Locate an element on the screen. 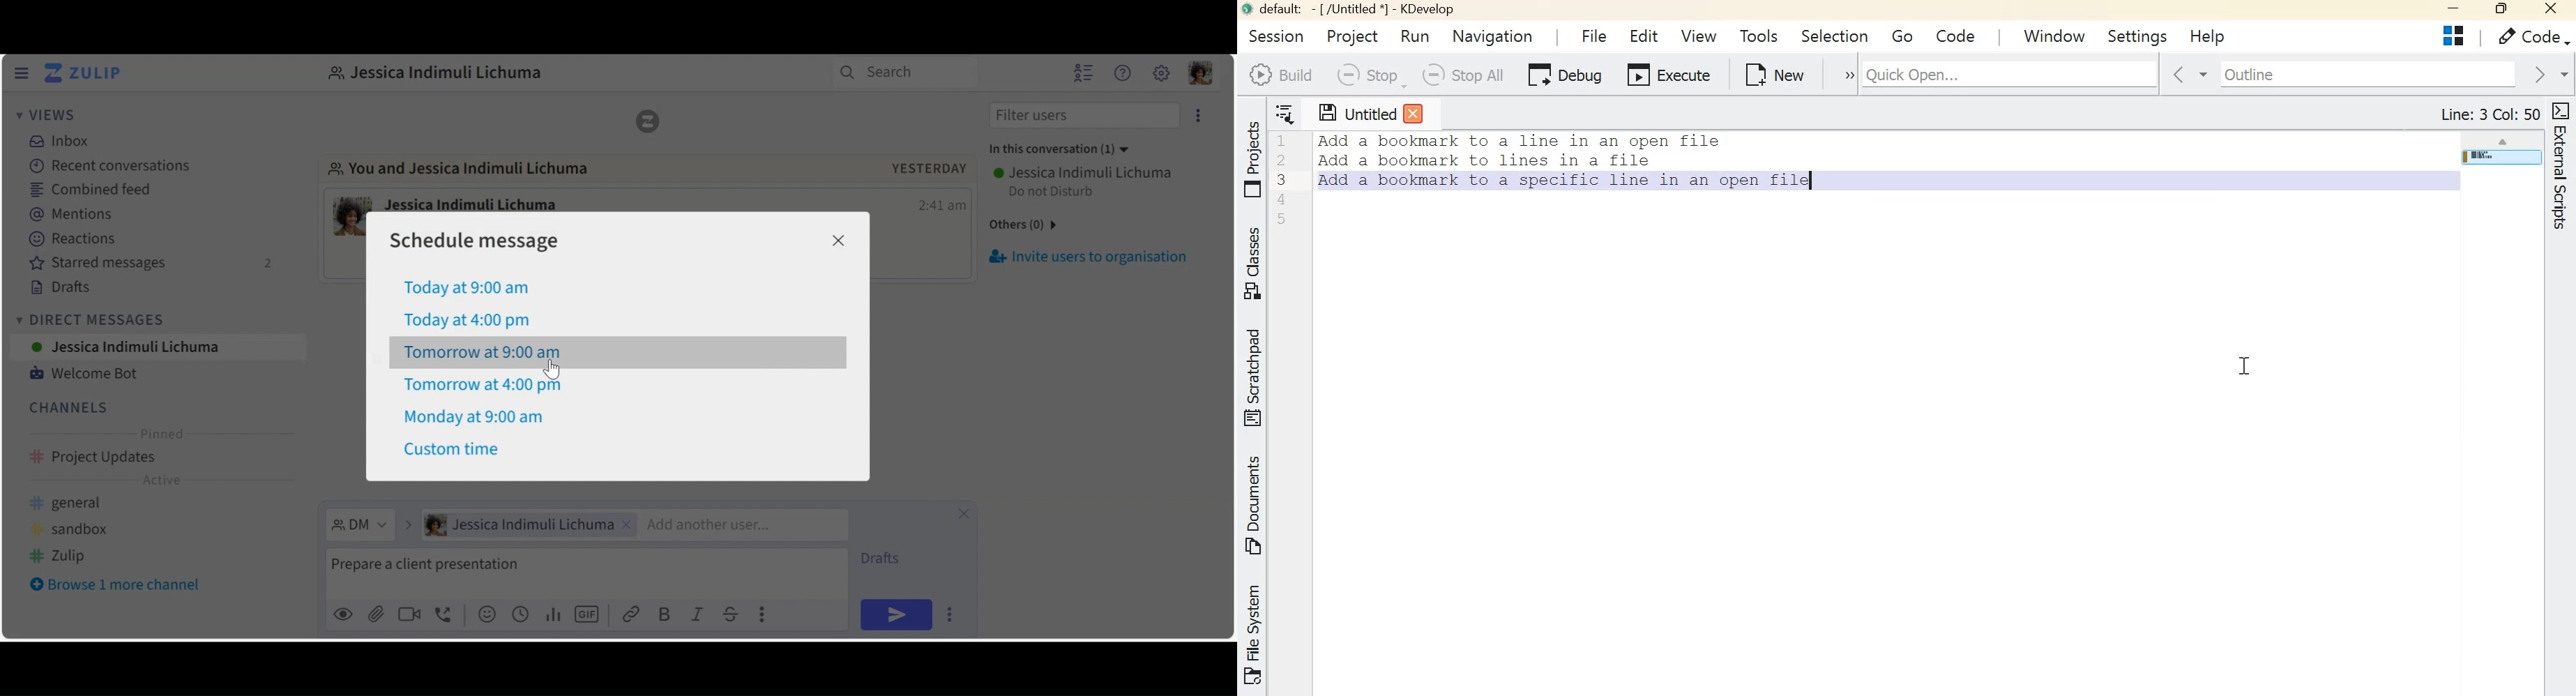 This screenshot has width=2576, height=700. Add global time is located at coordinates (519, 614).